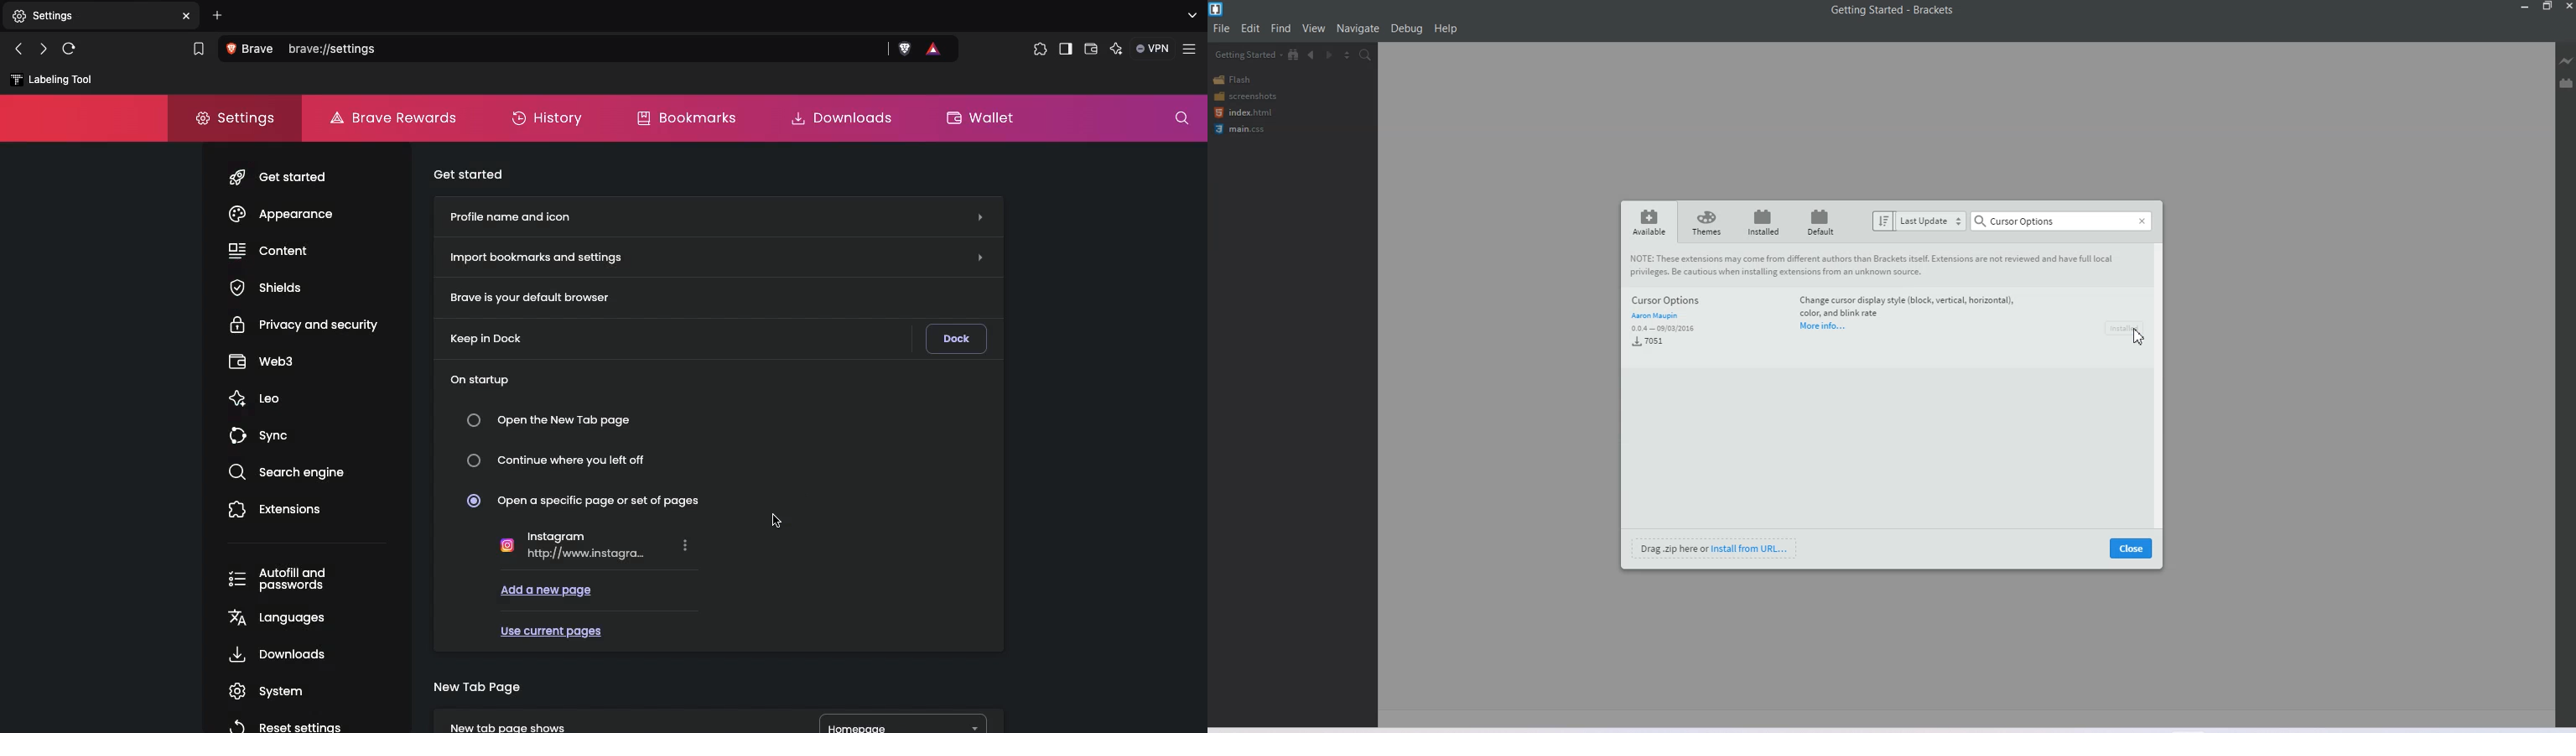 The width and height of the screenshot is (2576, 756). I want to click on Navigation, so click(1359, 28).